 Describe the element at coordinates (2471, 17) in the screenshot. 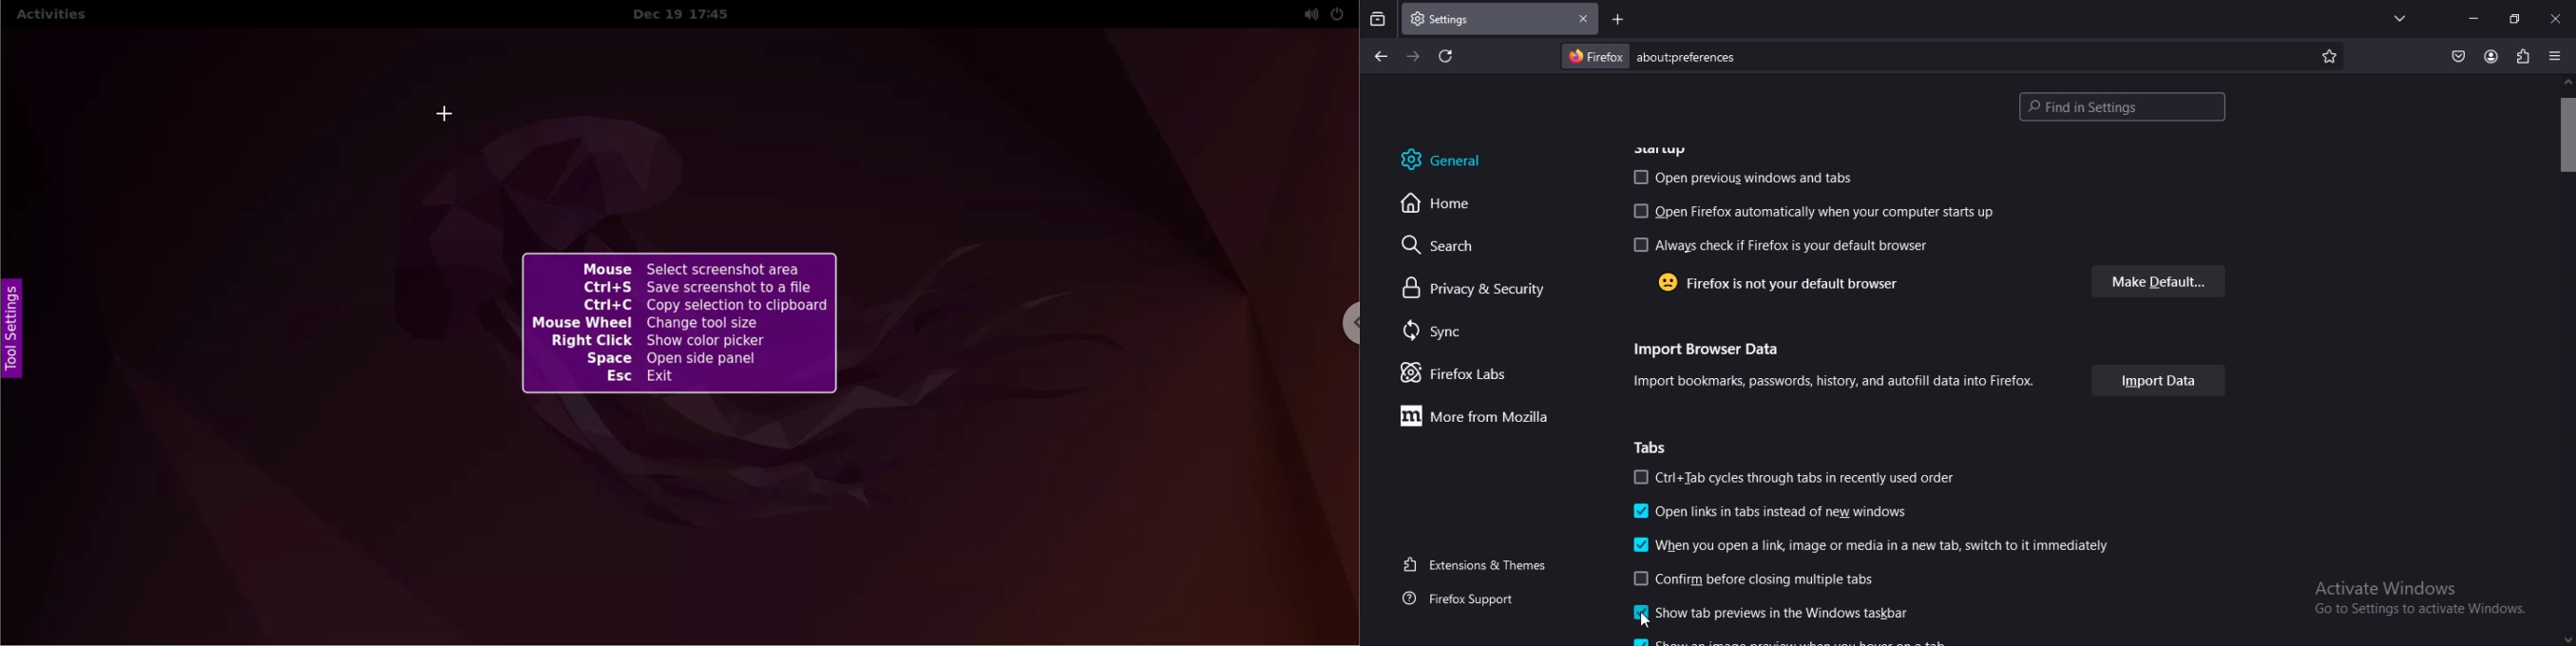

I see `minmize` at that location.